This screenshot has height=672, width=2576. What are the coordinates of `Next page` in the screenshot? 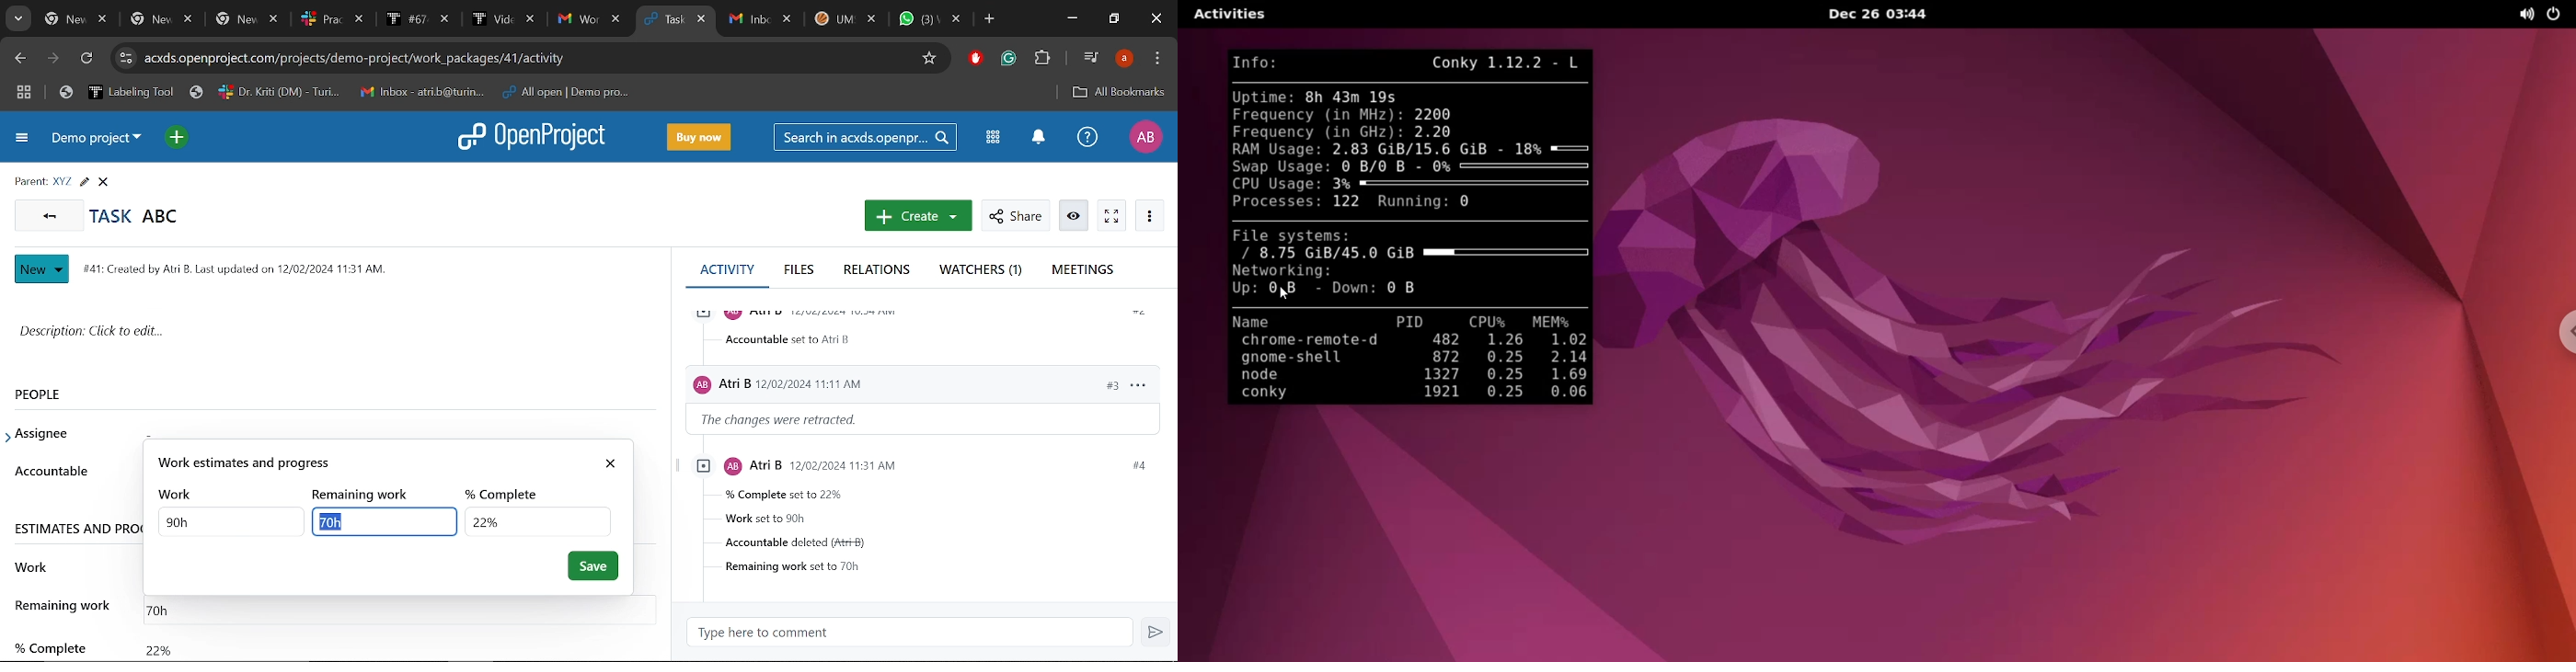 It's located at (56, 60).